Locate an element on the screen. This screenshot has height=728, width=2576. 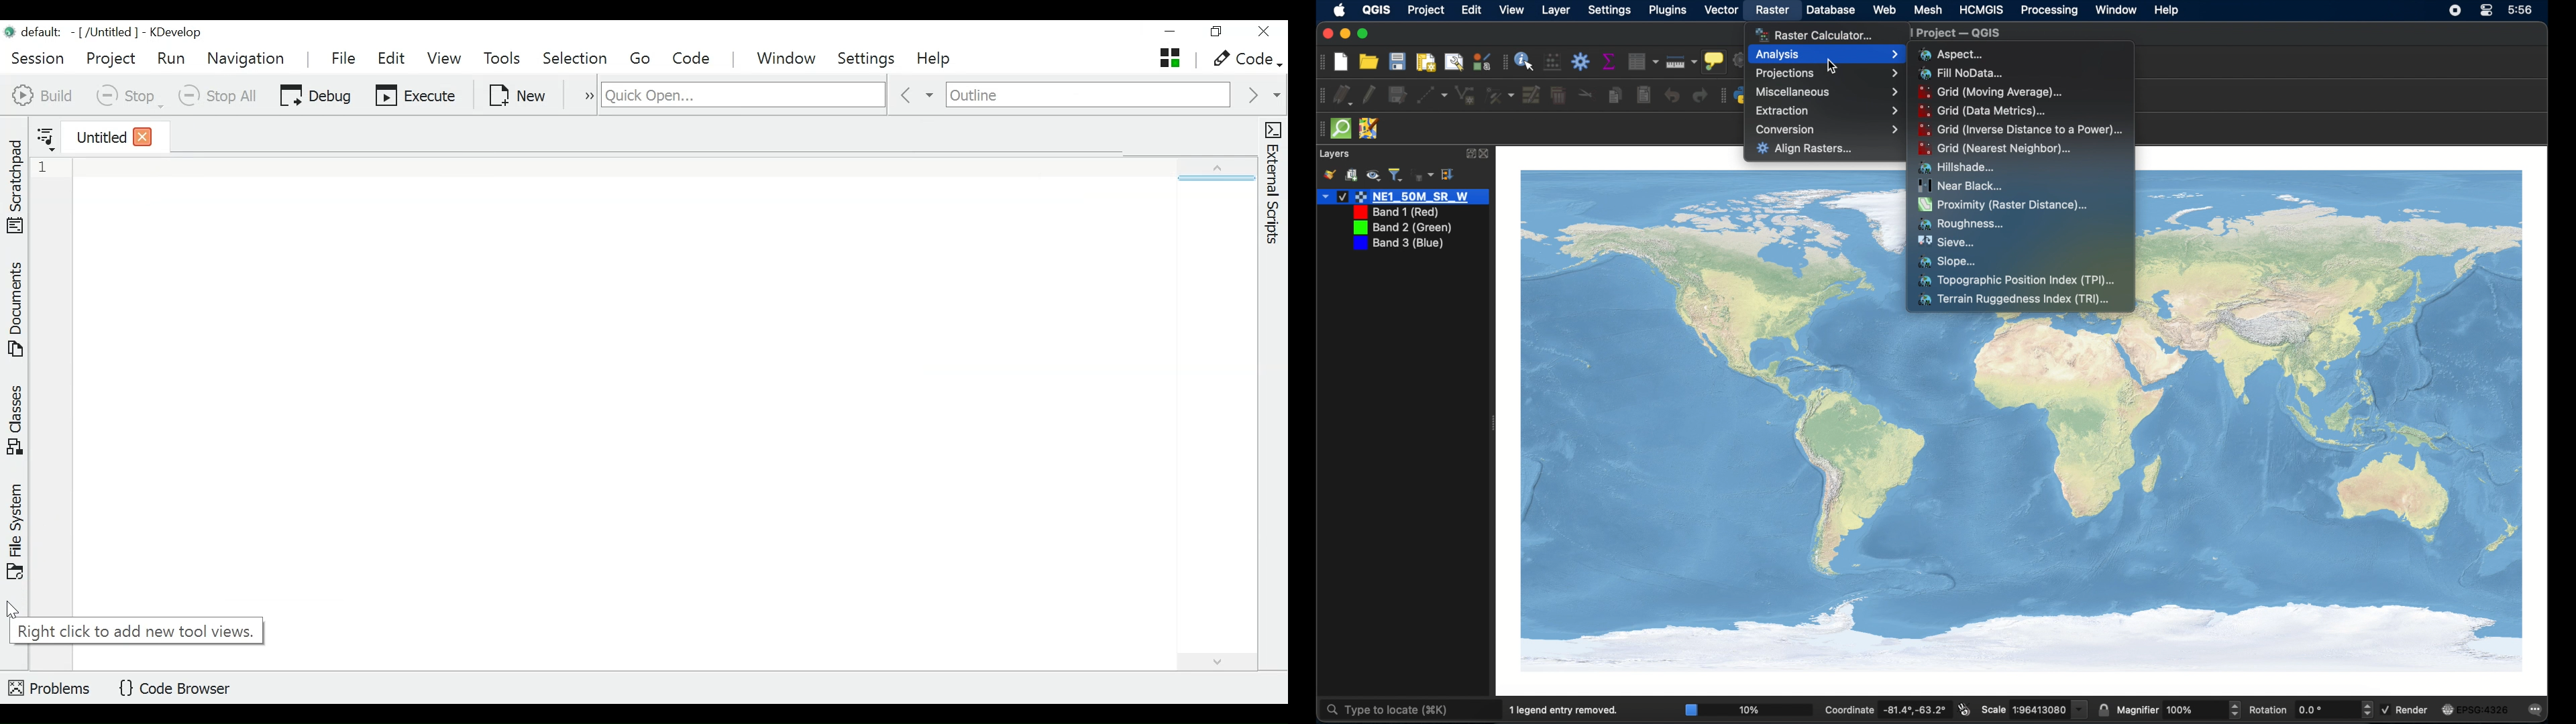
expand is located at coordinates (1203, 168).